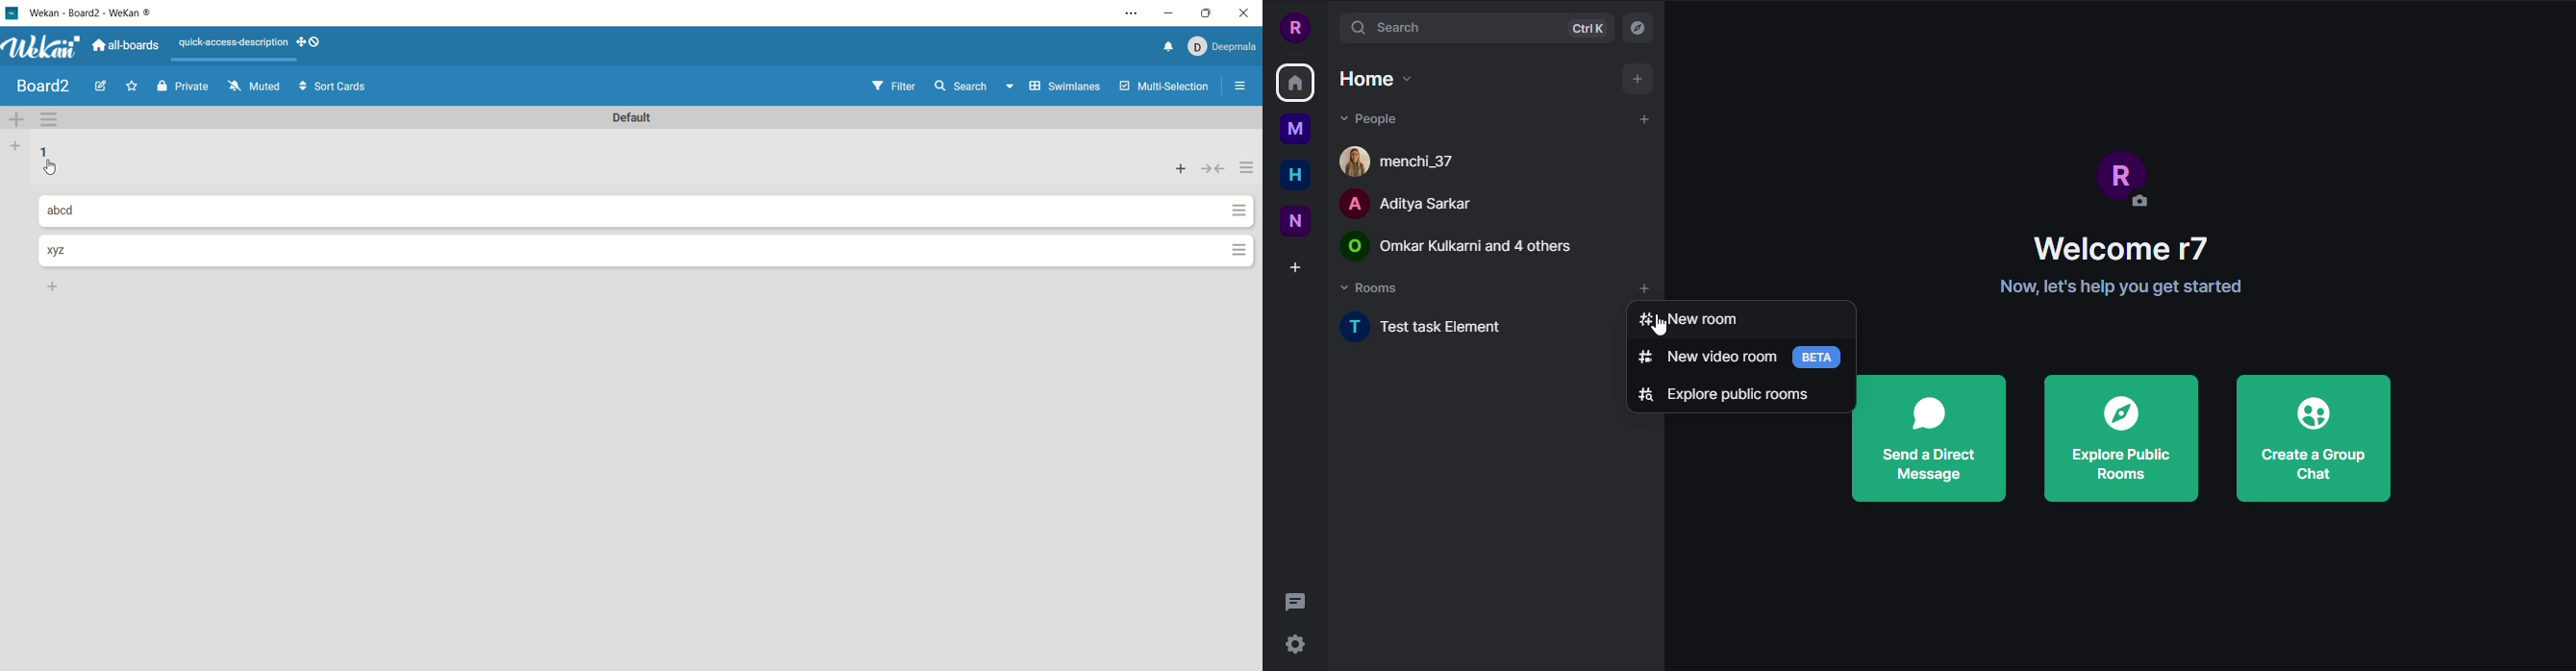  What do you see at coordinates (18, 117) in the screenshot?
I see `add swimlane` at bounding box center [18, 117].